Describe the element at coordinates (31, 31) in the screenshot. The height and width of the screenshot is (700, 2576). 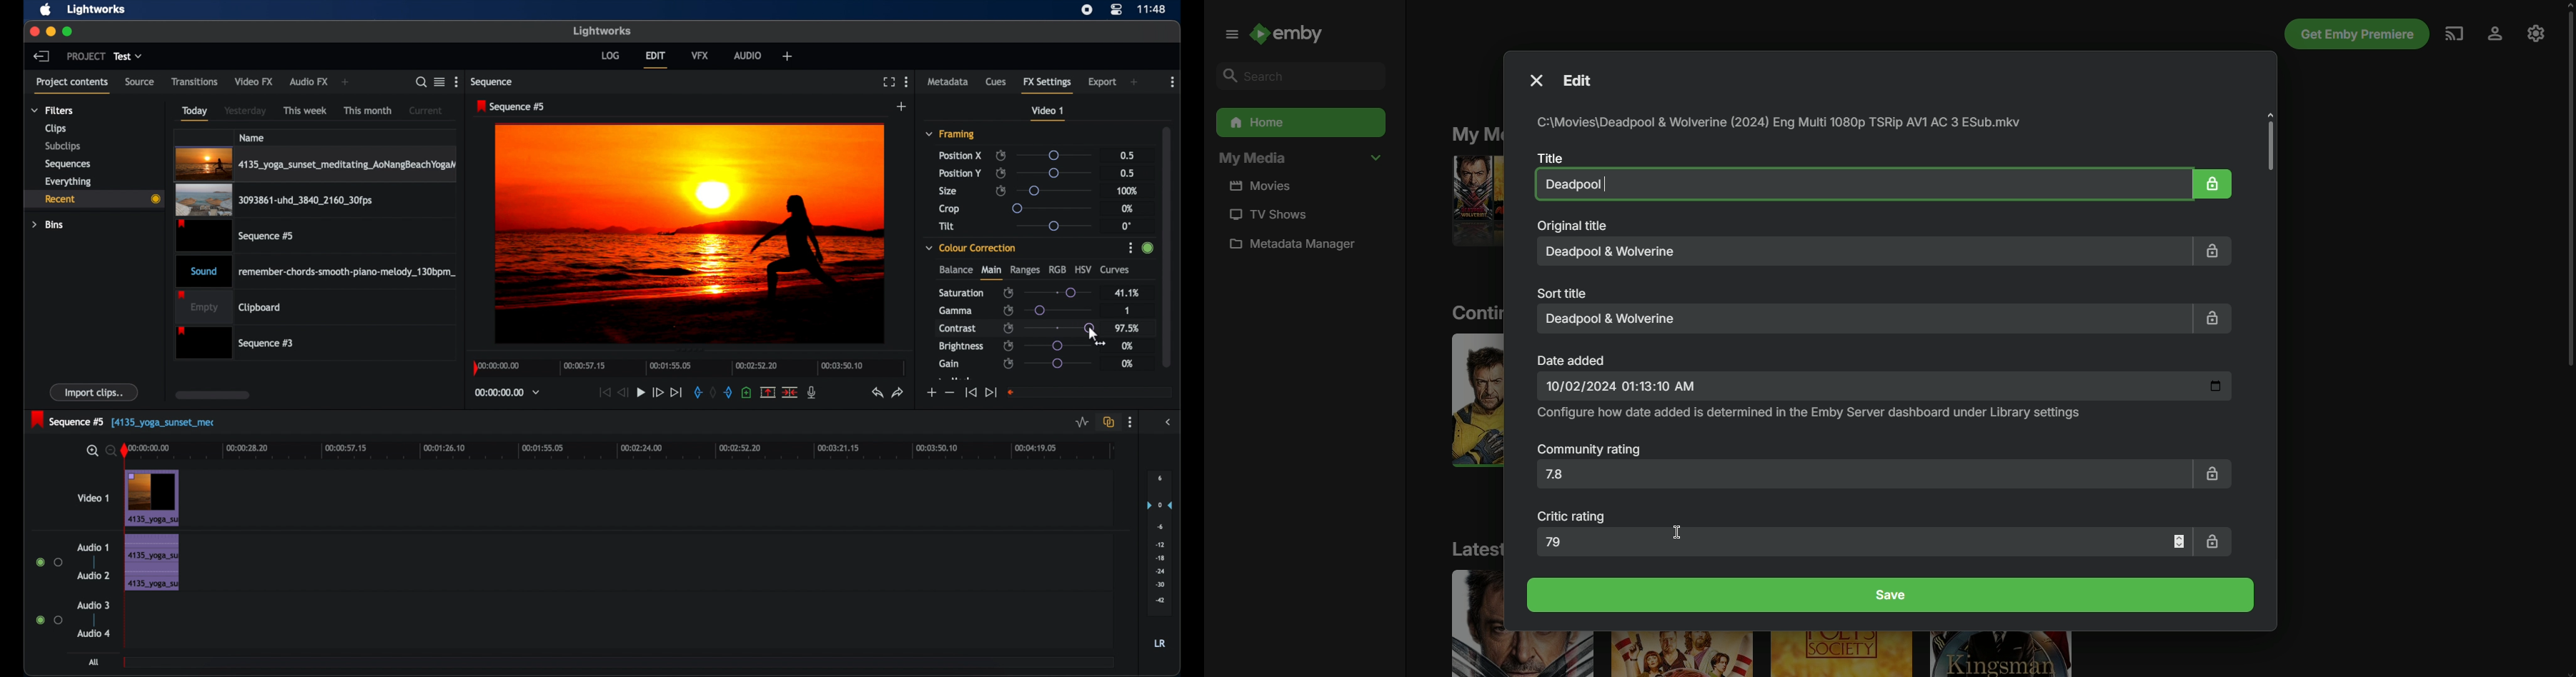
I see `close` at that location.